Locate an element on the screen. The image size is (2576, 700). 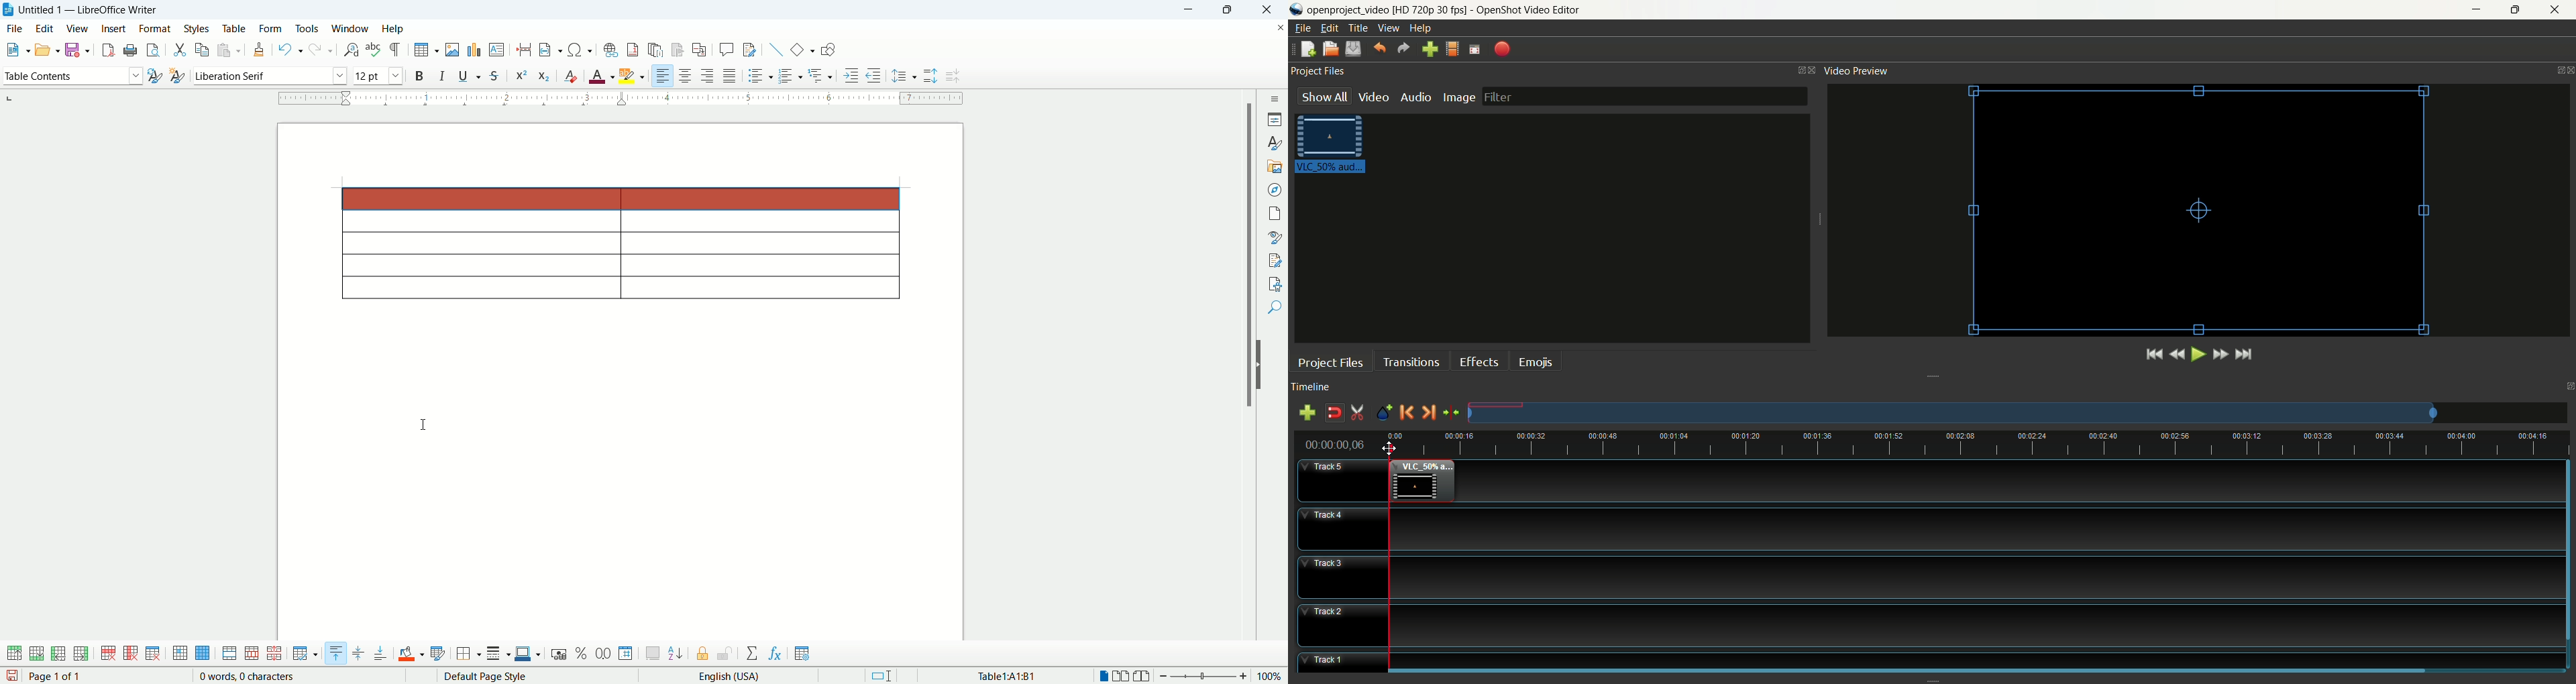
find and replace is located at coordinates (353, 50).